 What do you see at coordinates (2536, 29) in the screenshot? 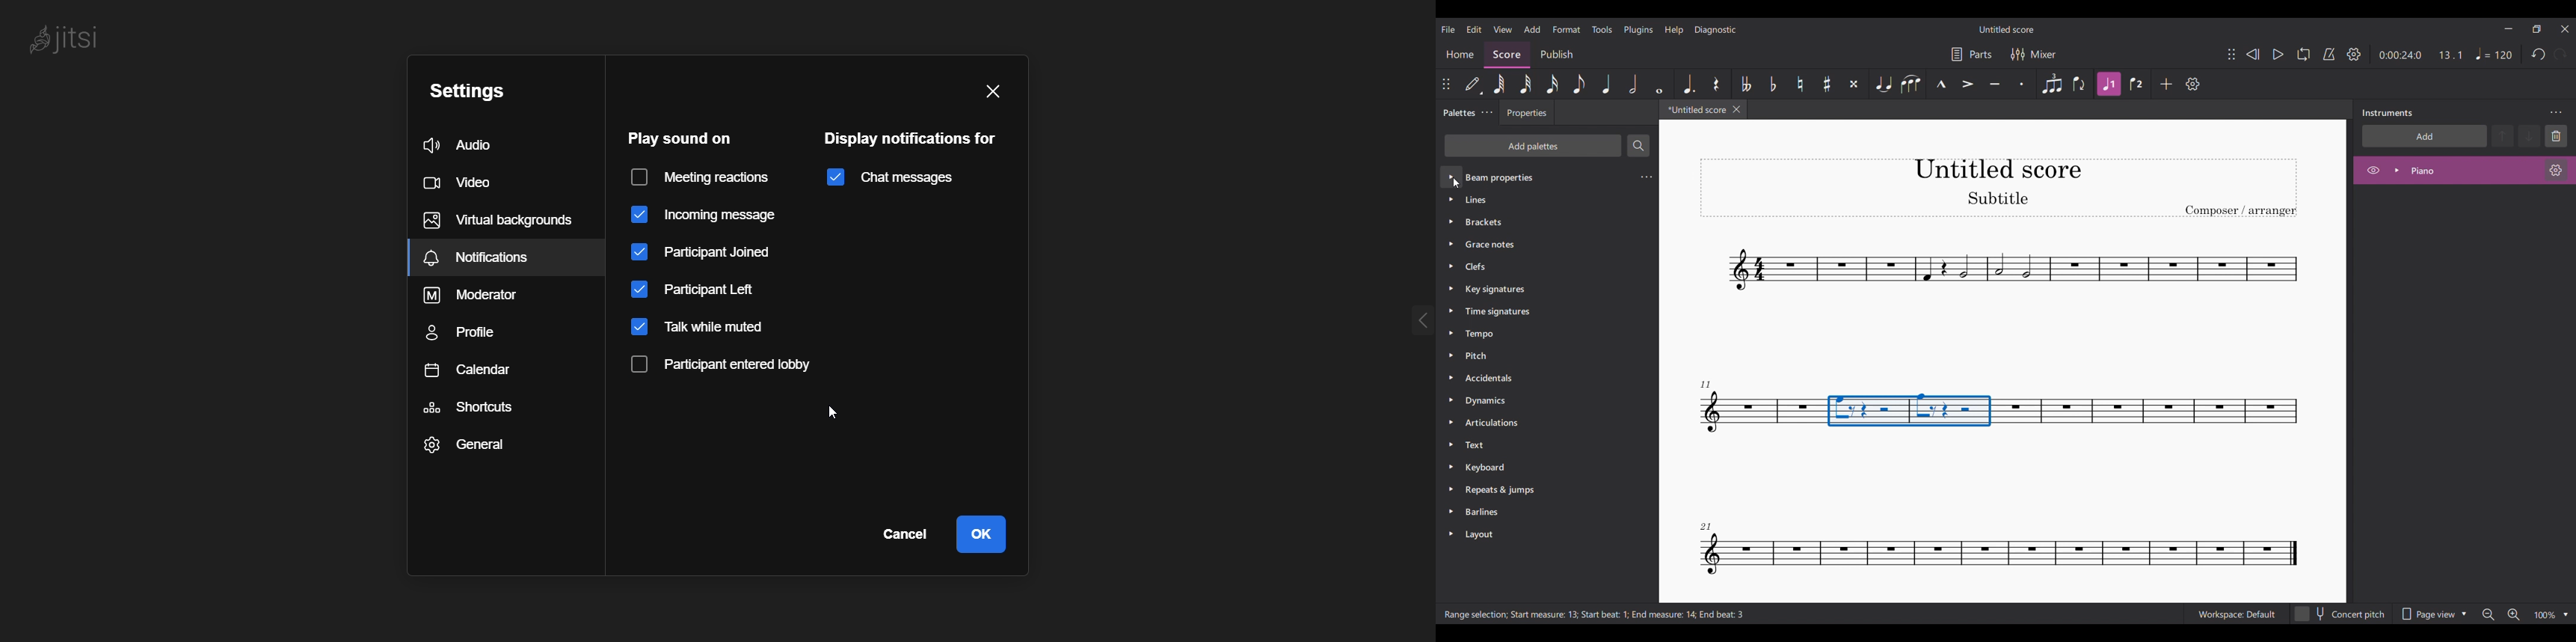
I see `Show in smaller tab` at bounding box center [2536, 29].